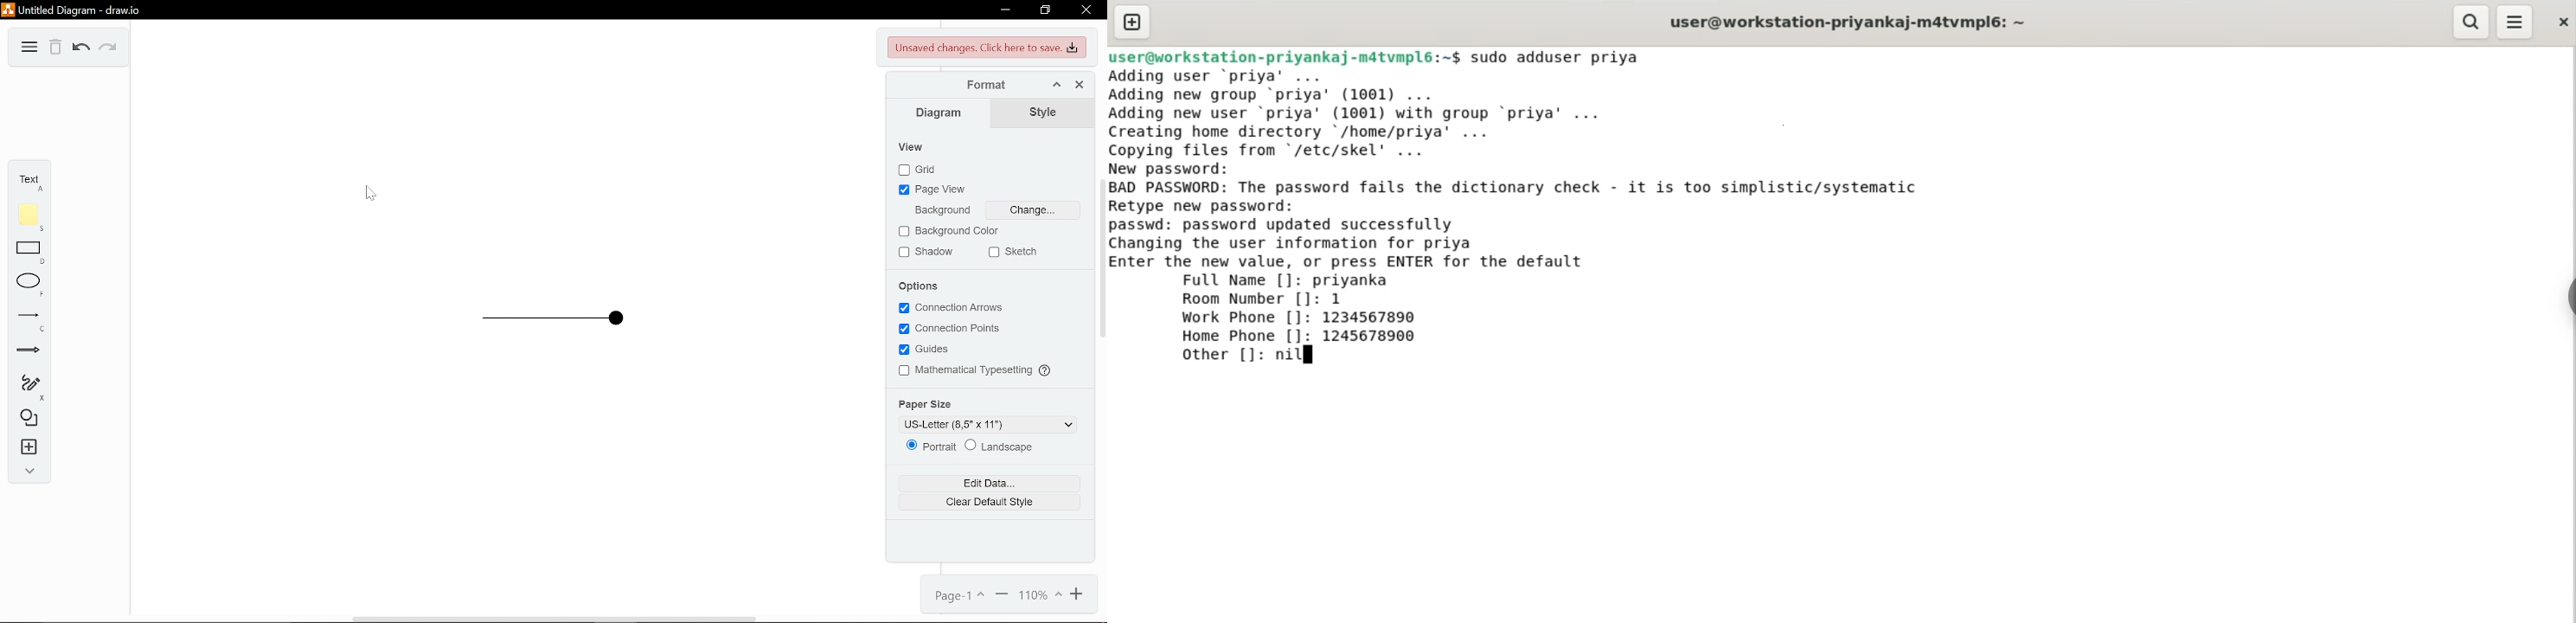  What do you see at coordinates (953, 330) in the screenshot?
I see `Connection points` at bounding box center [953, 330].